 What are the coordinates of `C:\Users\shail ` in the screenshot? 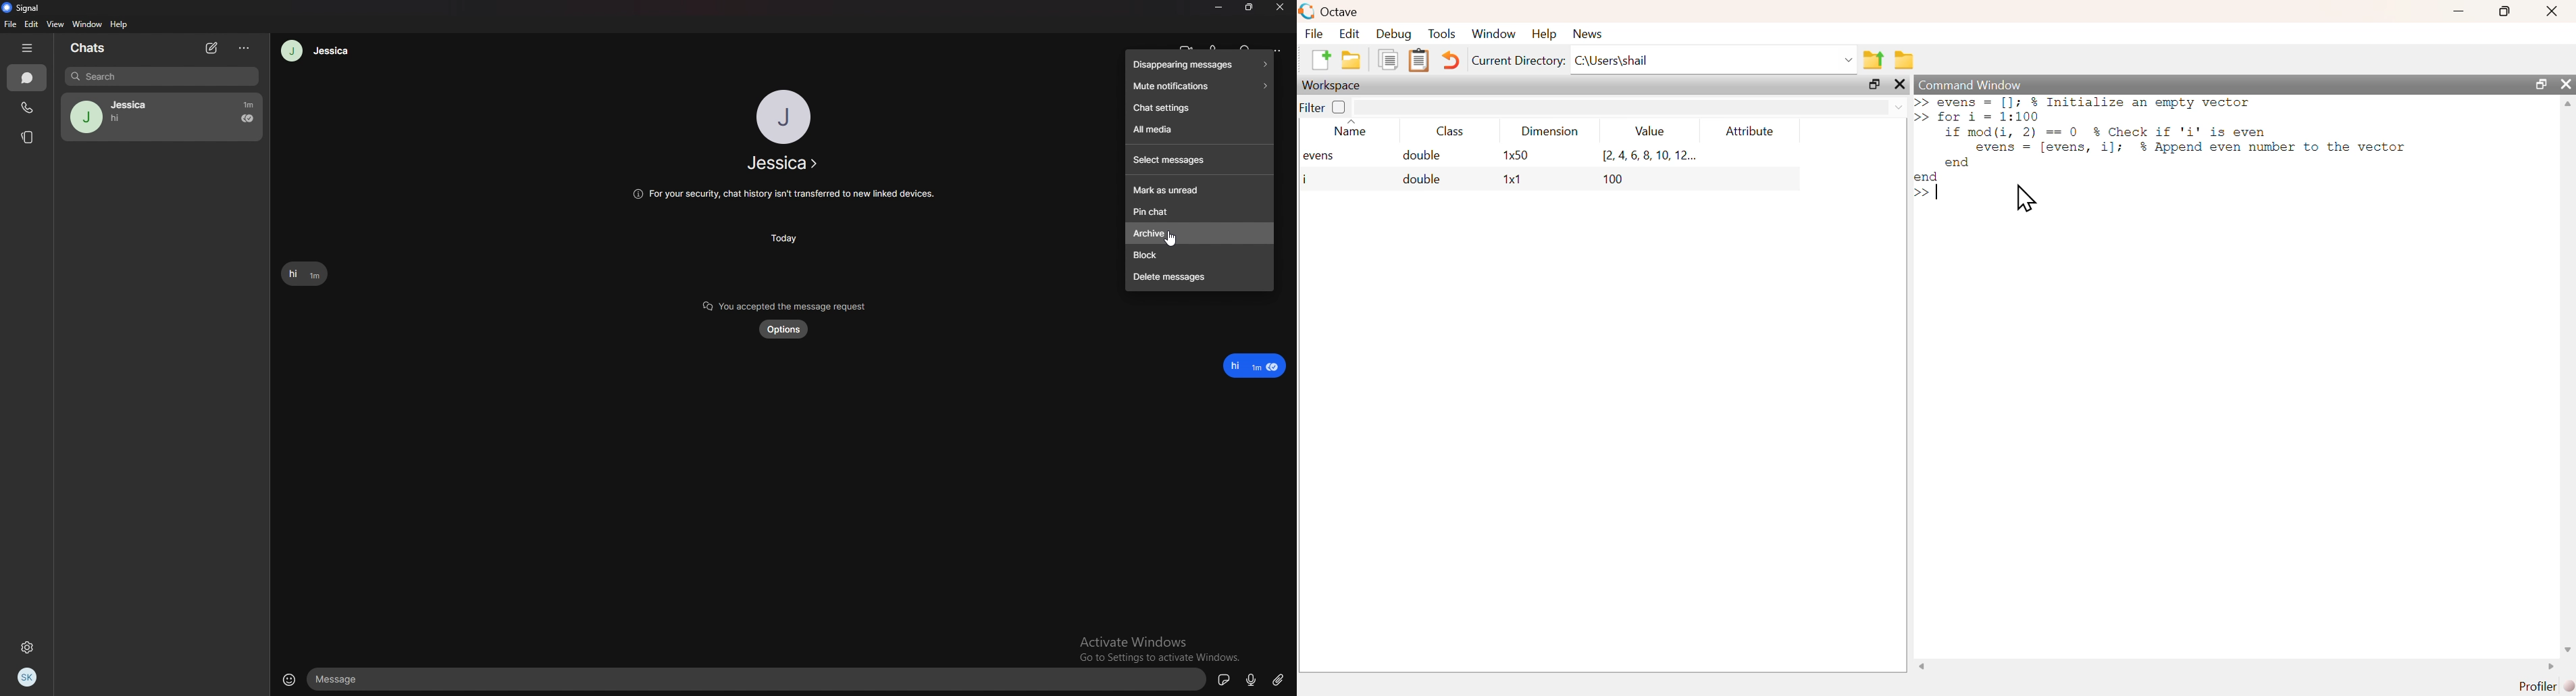 It's located at (1715, 59).